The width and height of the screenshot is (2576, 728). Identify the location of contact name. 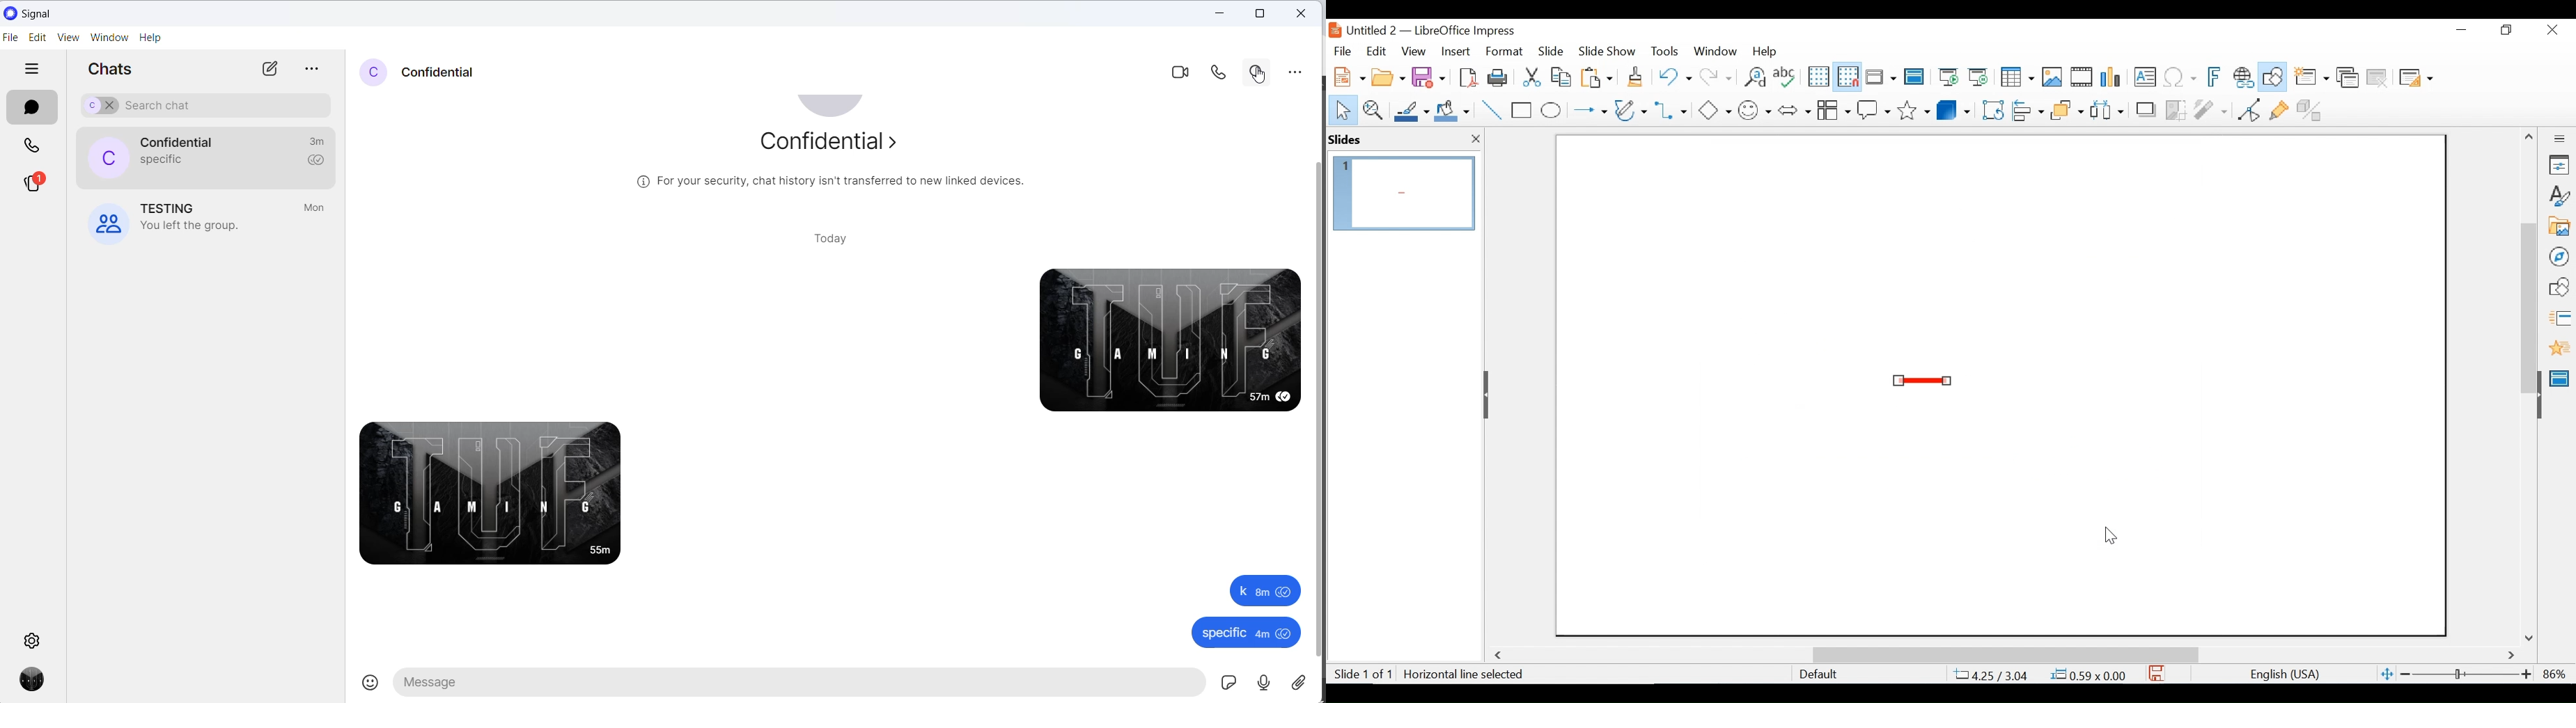
(176, 141).